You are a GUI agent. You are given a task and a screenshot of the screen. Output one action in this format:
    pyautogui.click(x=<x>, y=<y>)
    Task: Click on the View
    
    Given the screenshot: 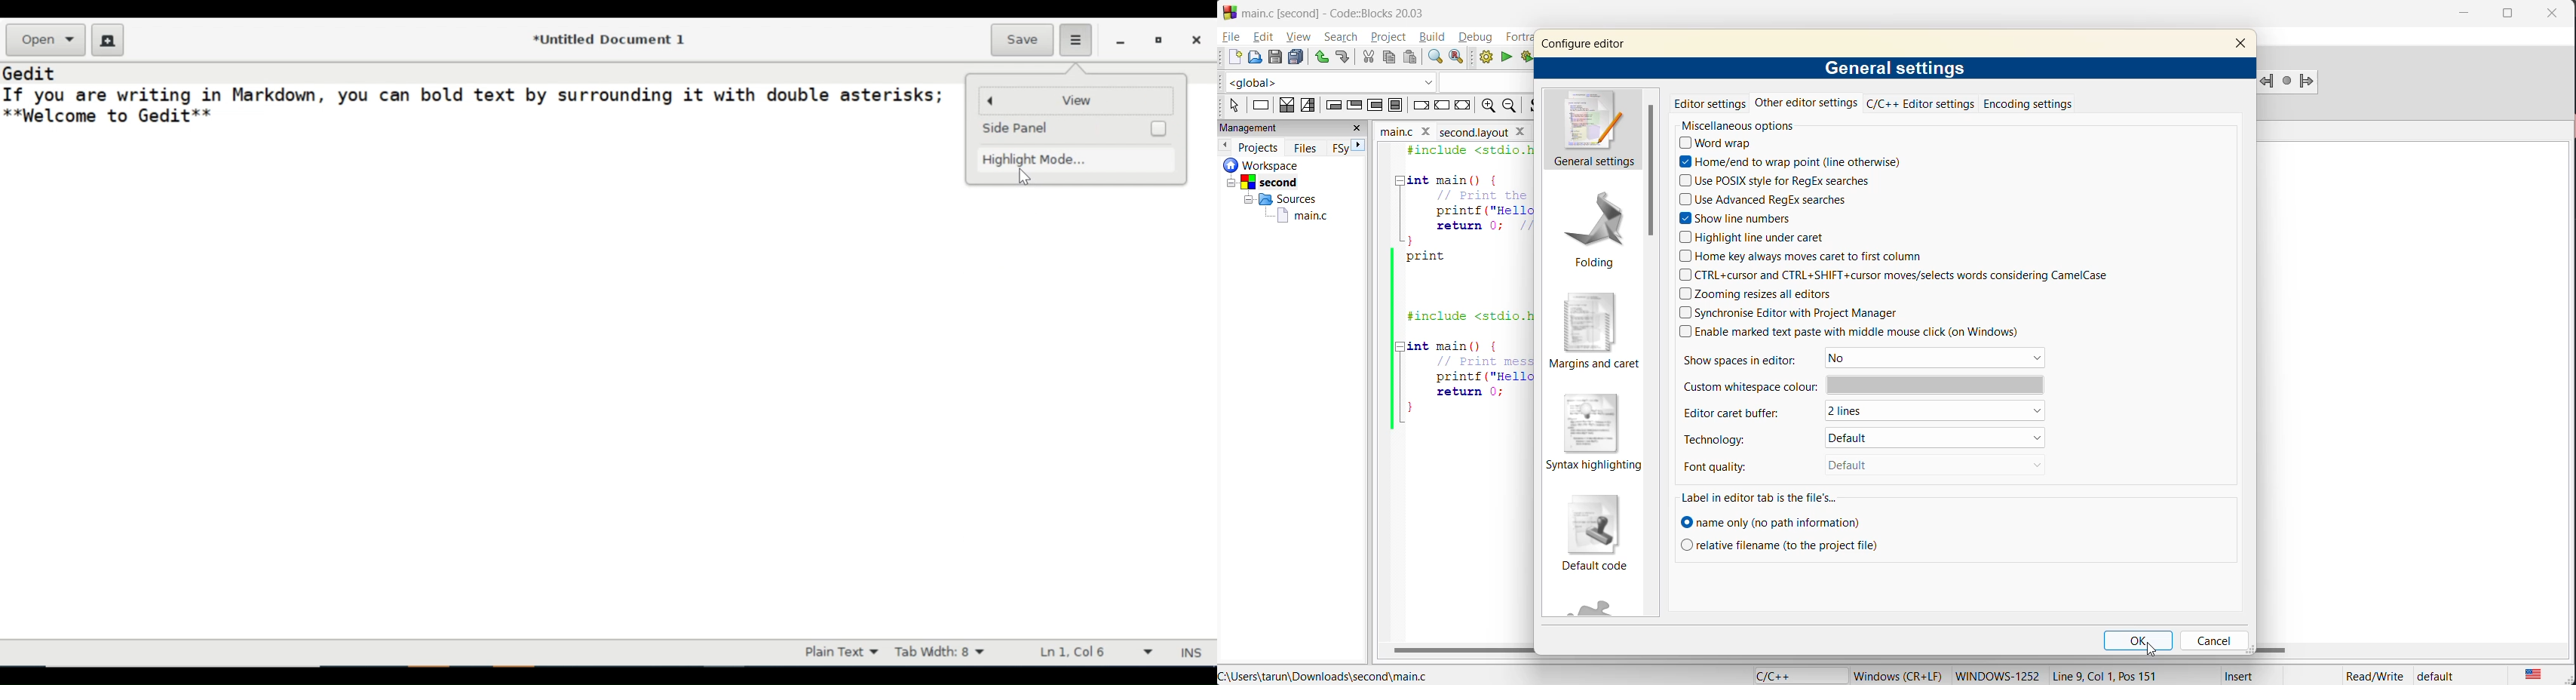 What is the action you would take?
    pyautogui.click(x=1075, y=101)
    